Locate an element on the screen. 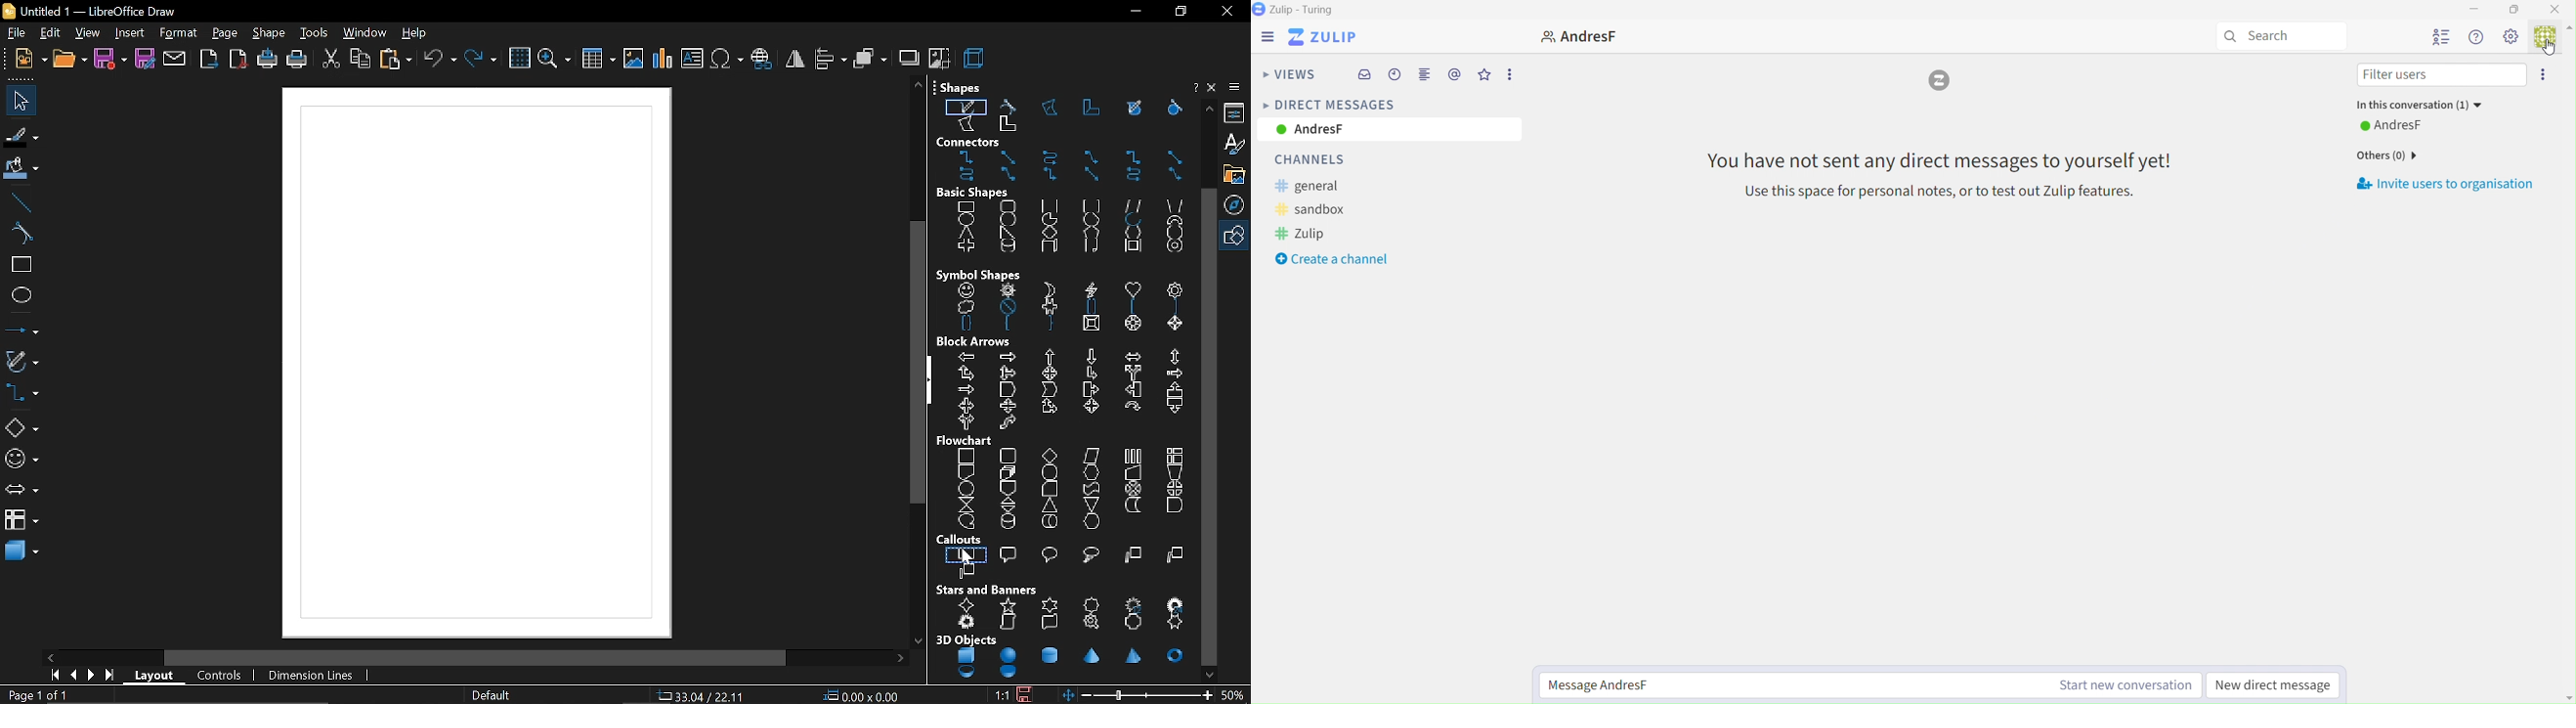  free form line is located at coordinates (966, 106).